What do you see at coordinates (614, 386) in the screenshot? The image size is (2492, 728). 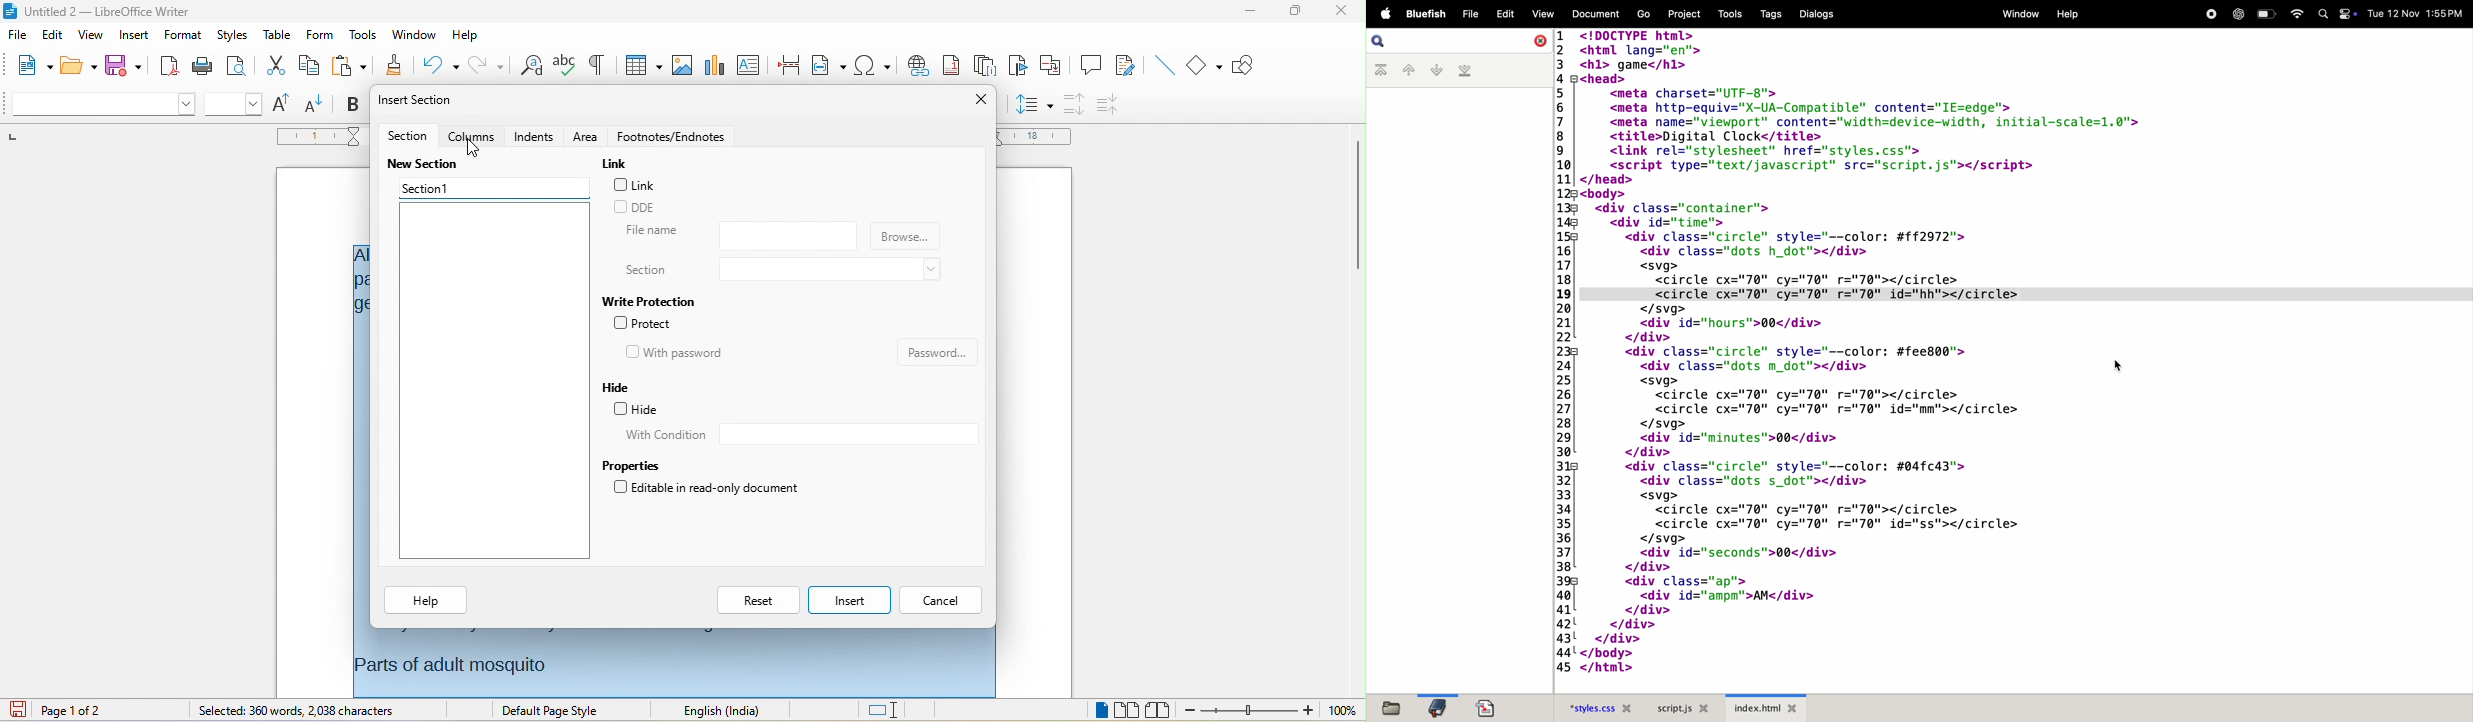 I see `hide` at bounding box center [614, 386].